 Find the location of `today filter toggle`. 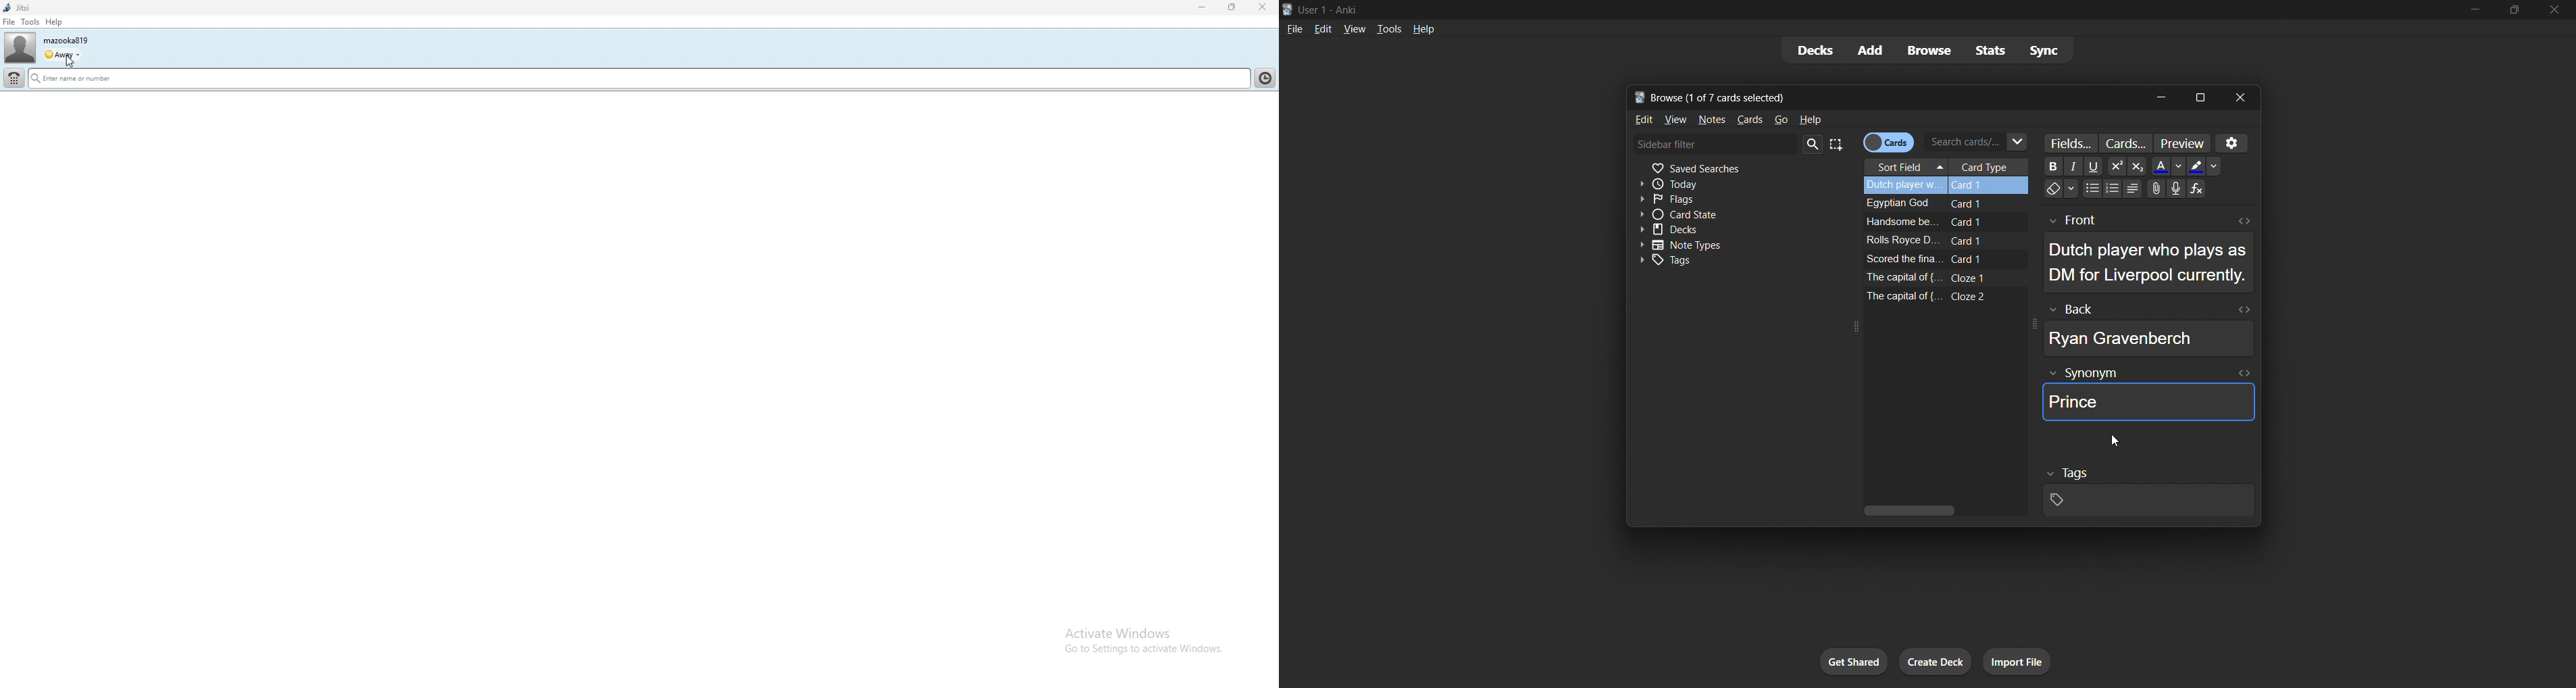

today filter toggle is located at coordinates (1733, 183).